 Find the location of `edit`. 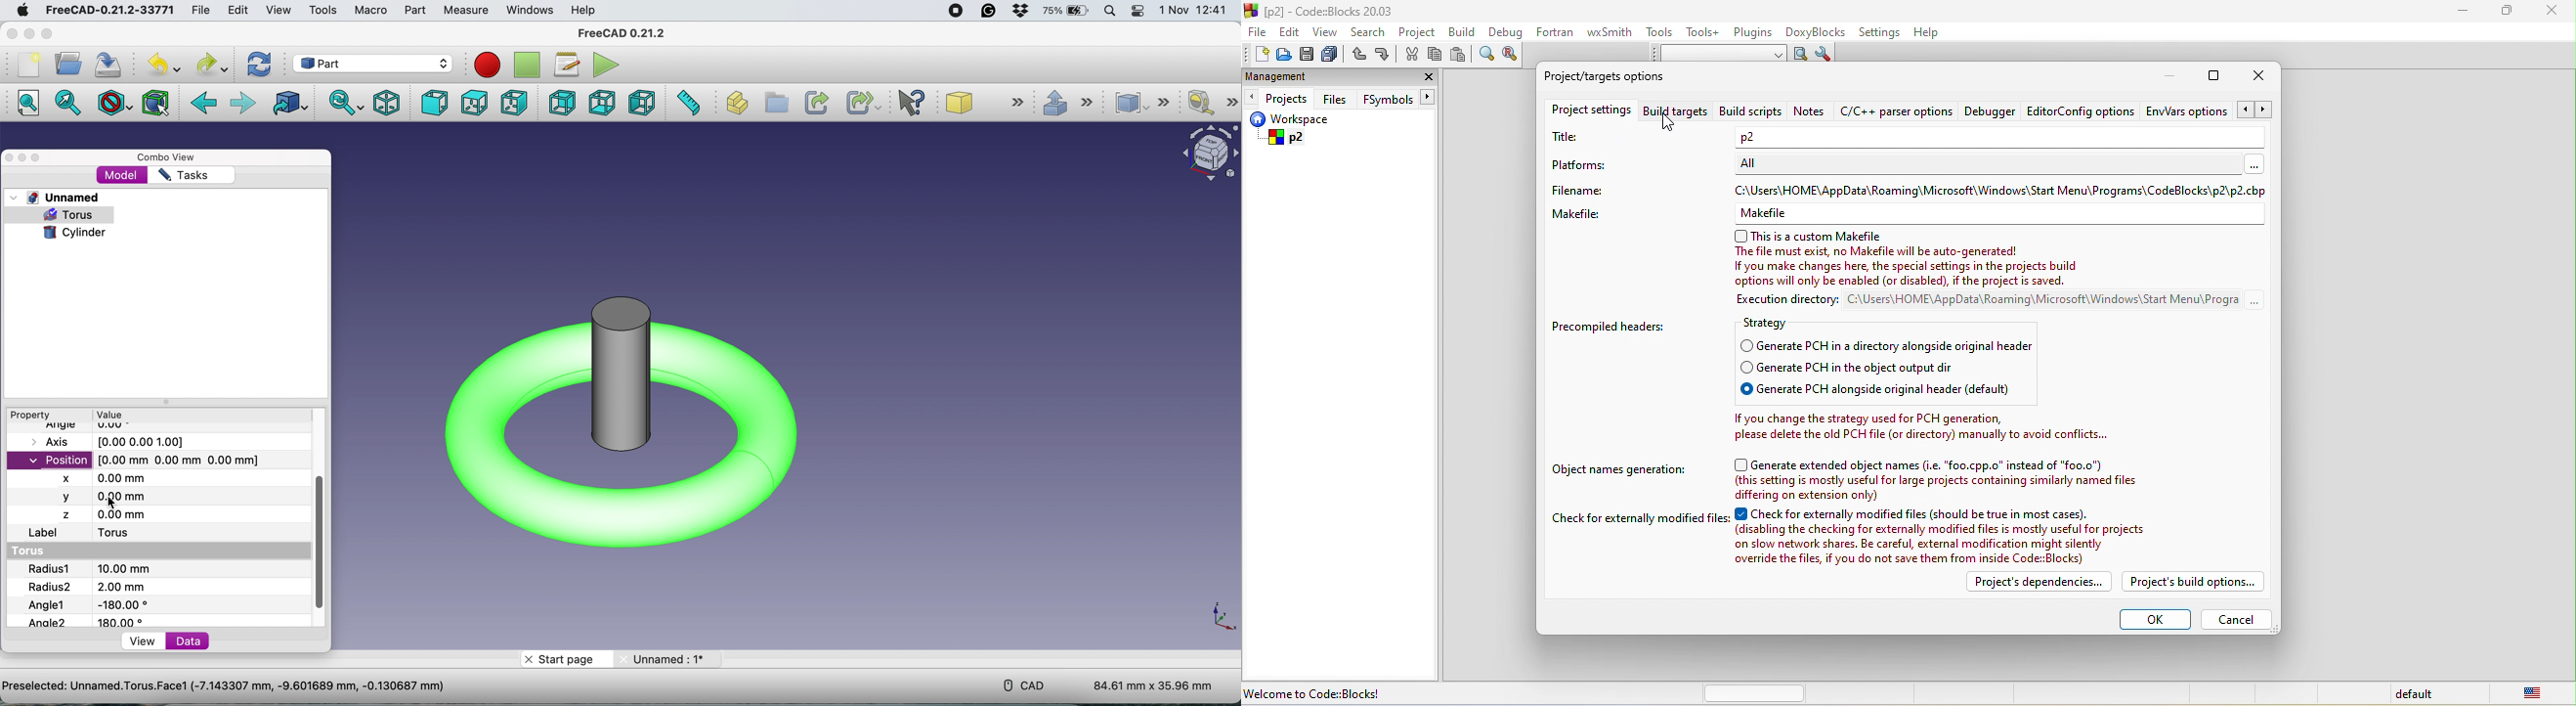

edit is located at coordinates (236, 10).